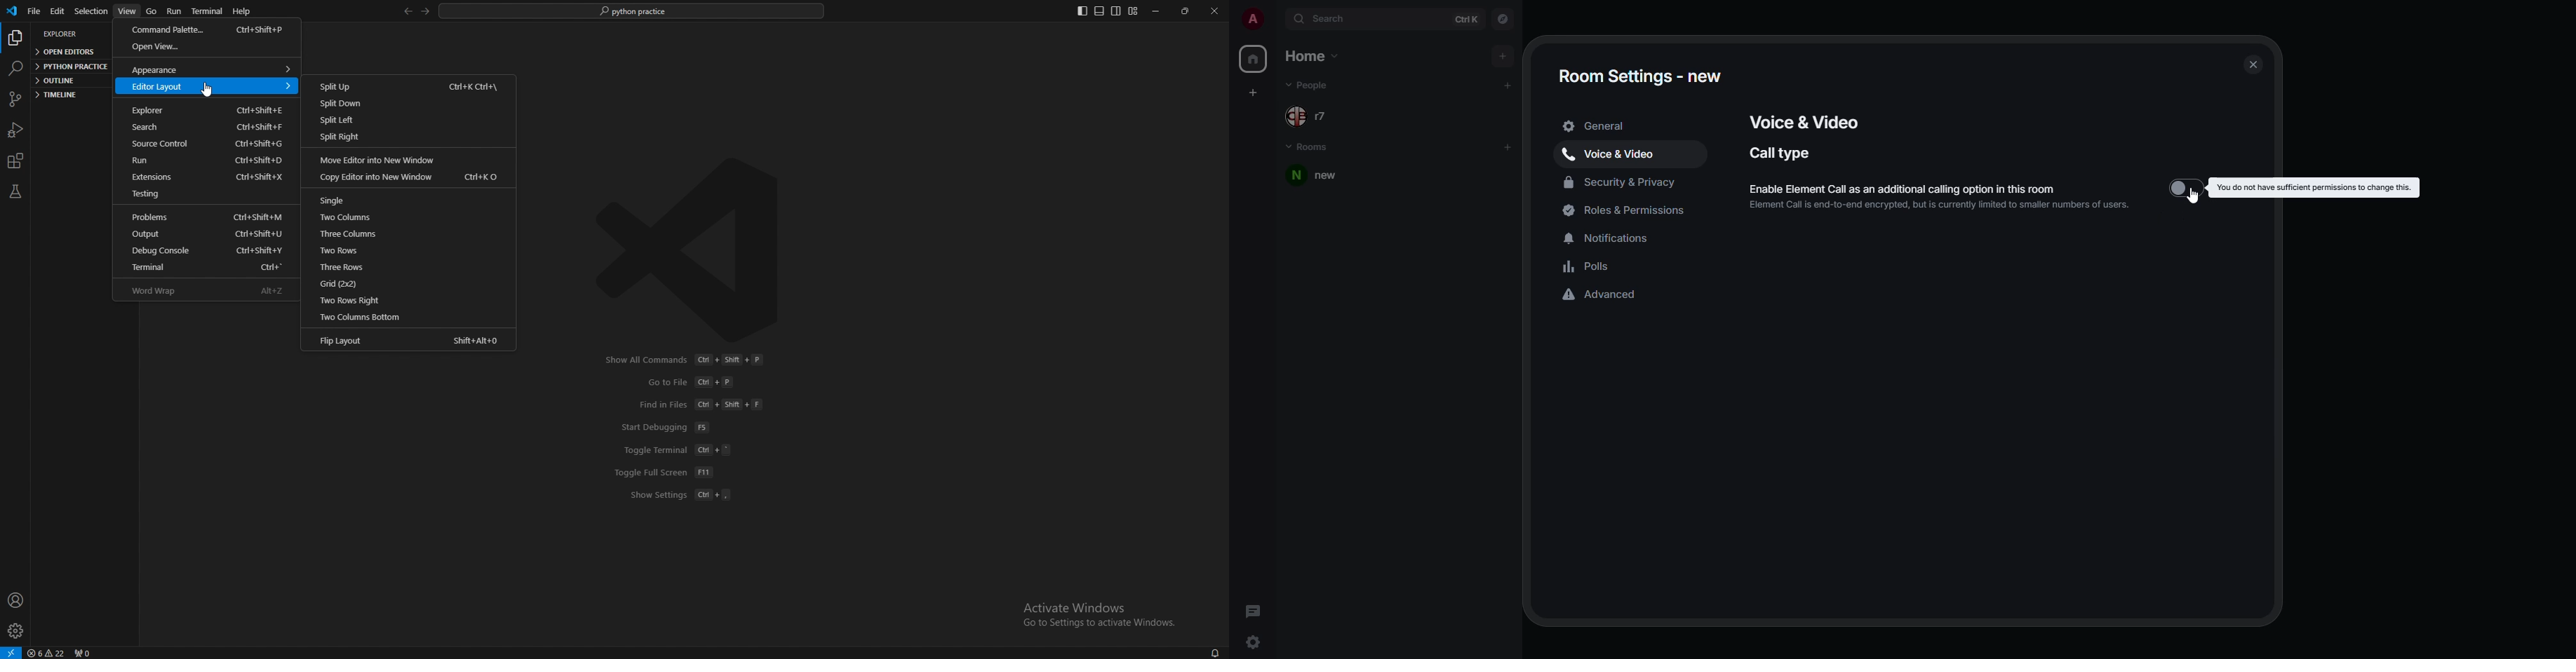 This screenshot has height=672, width=2576. What do you see at coordinates (91, 11) in the screenshot?
I see `selection` at bounding box center [91, 11].